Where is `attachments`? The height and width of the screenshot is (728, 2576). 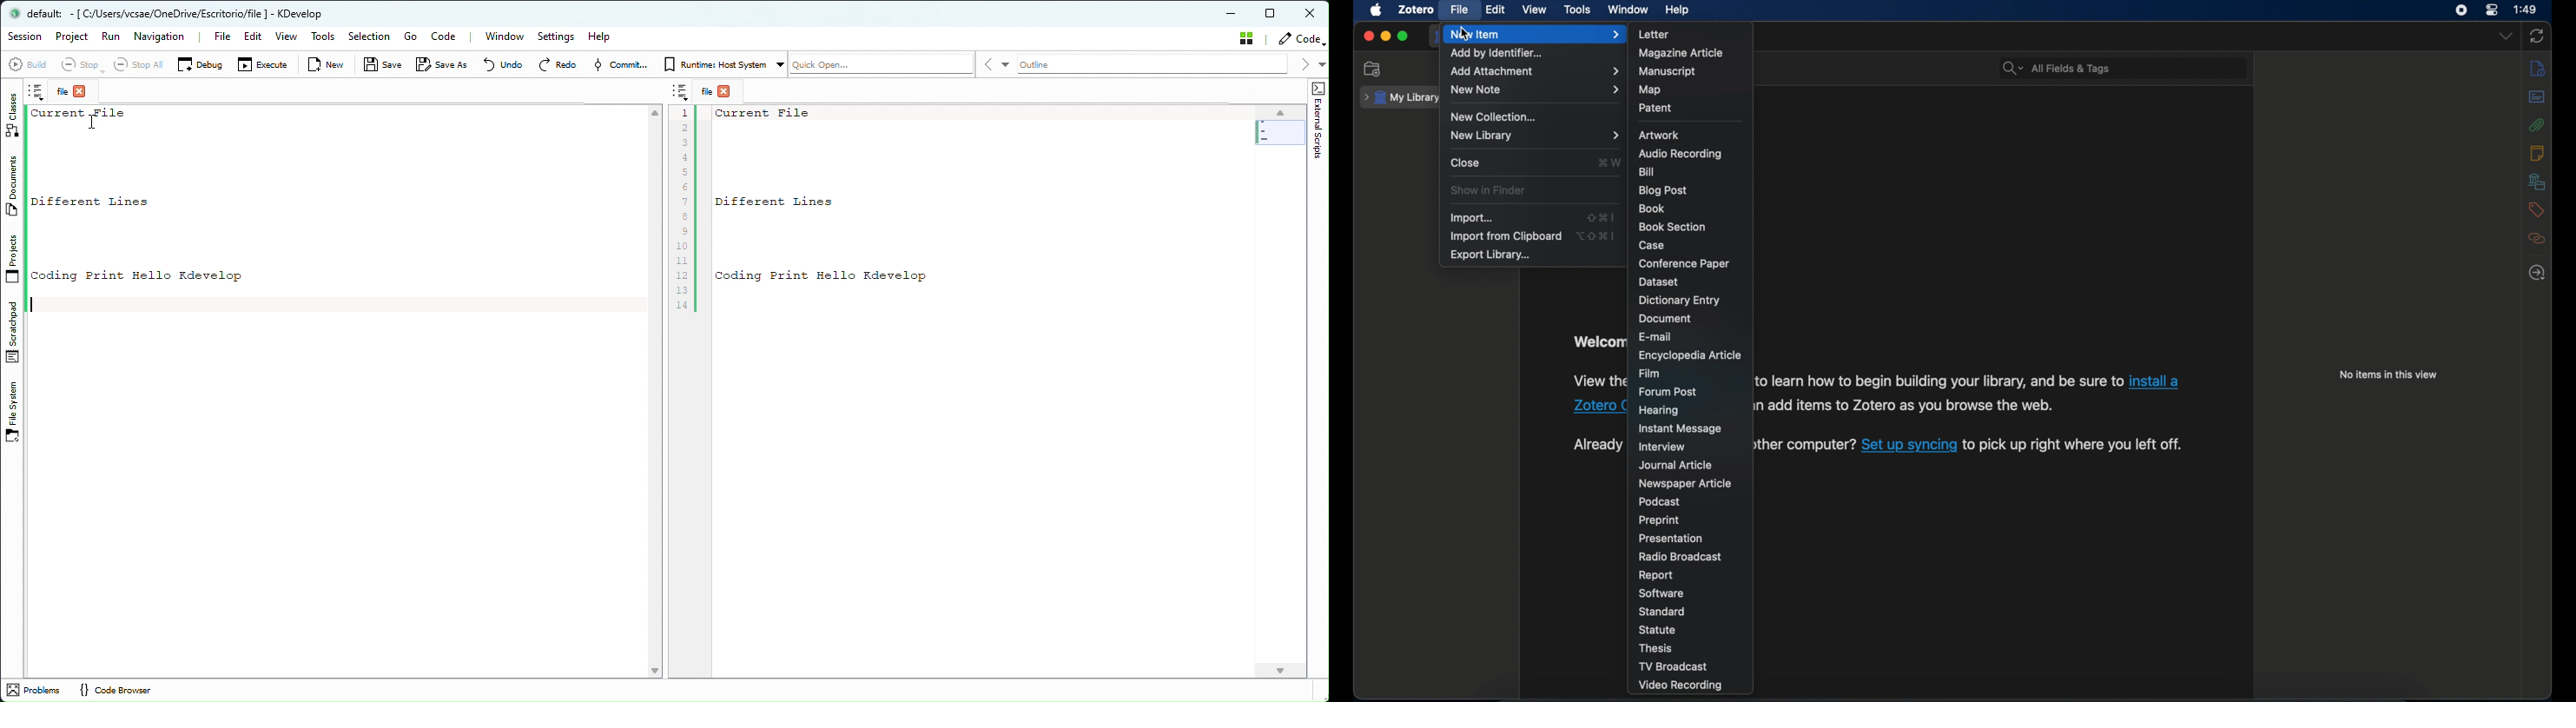 attachments is located at coordinates (2537, 125).